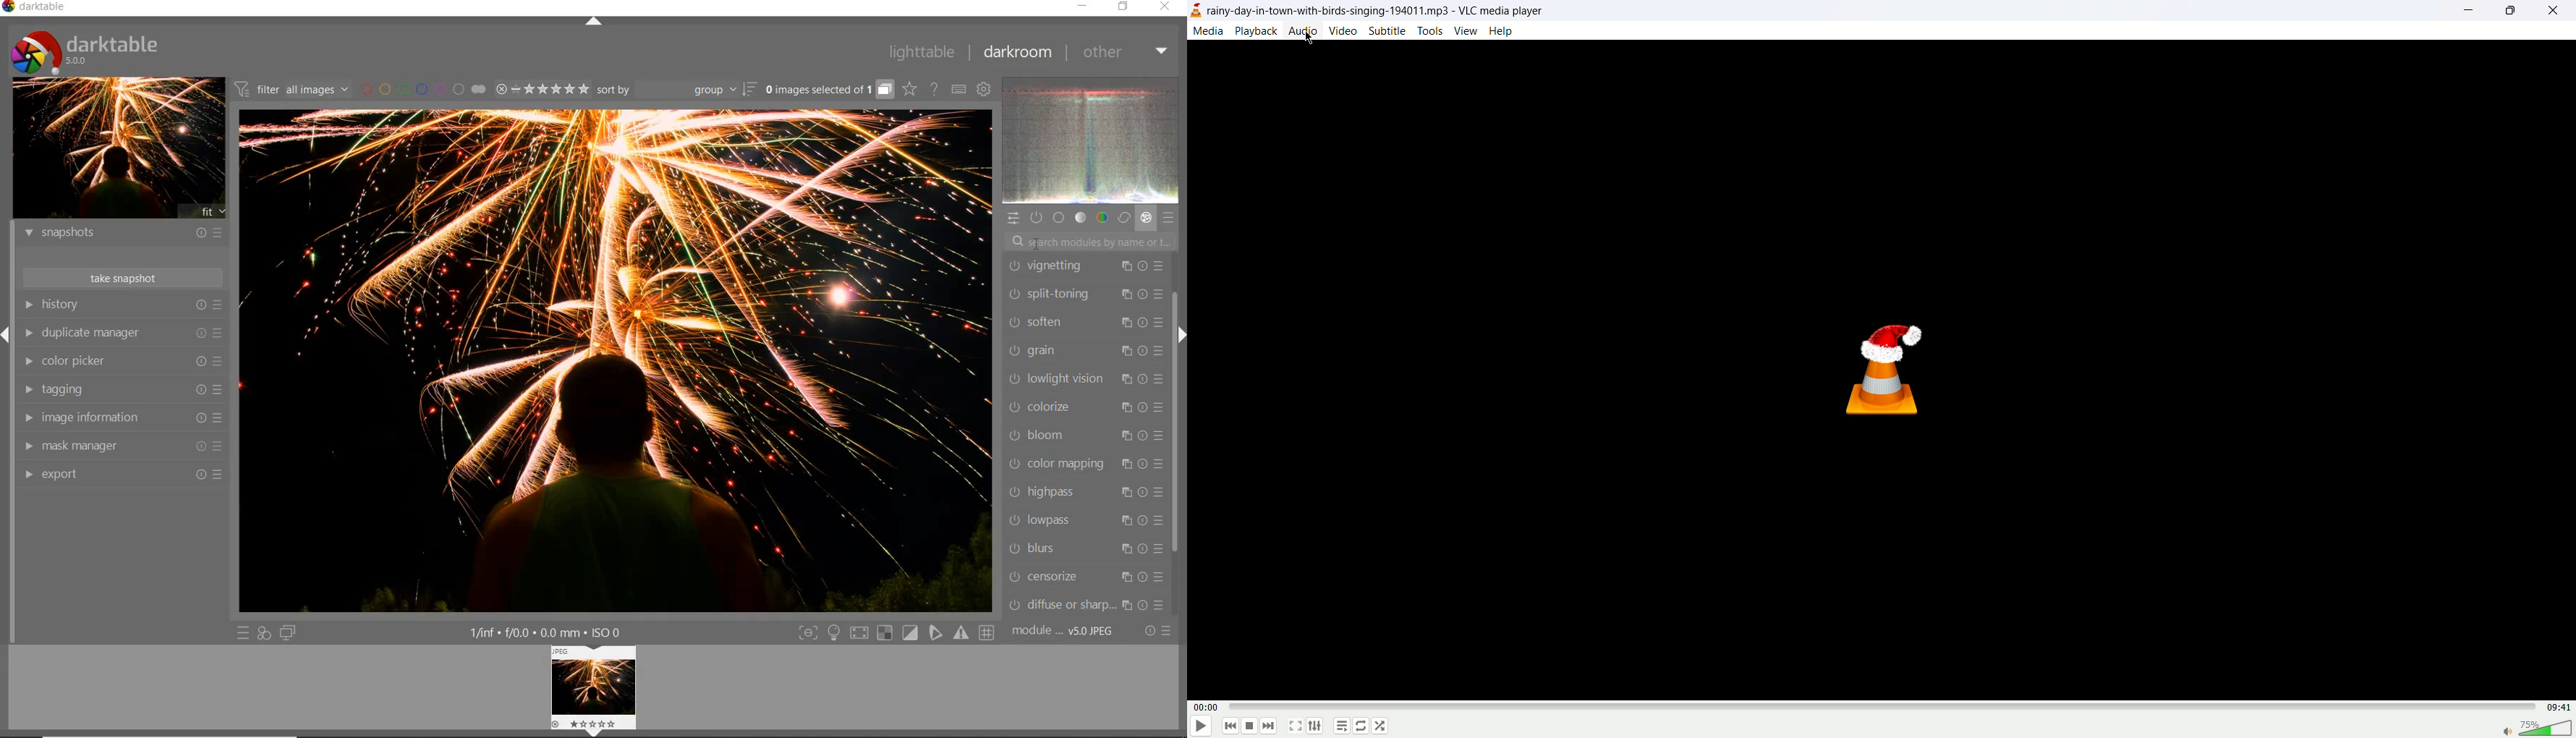 This screenshot has width=2576, height=756. What do you see at coordinates (1883, 371) in the screenshot?
I see `vlc icon` at bounding box center [1883, 371].